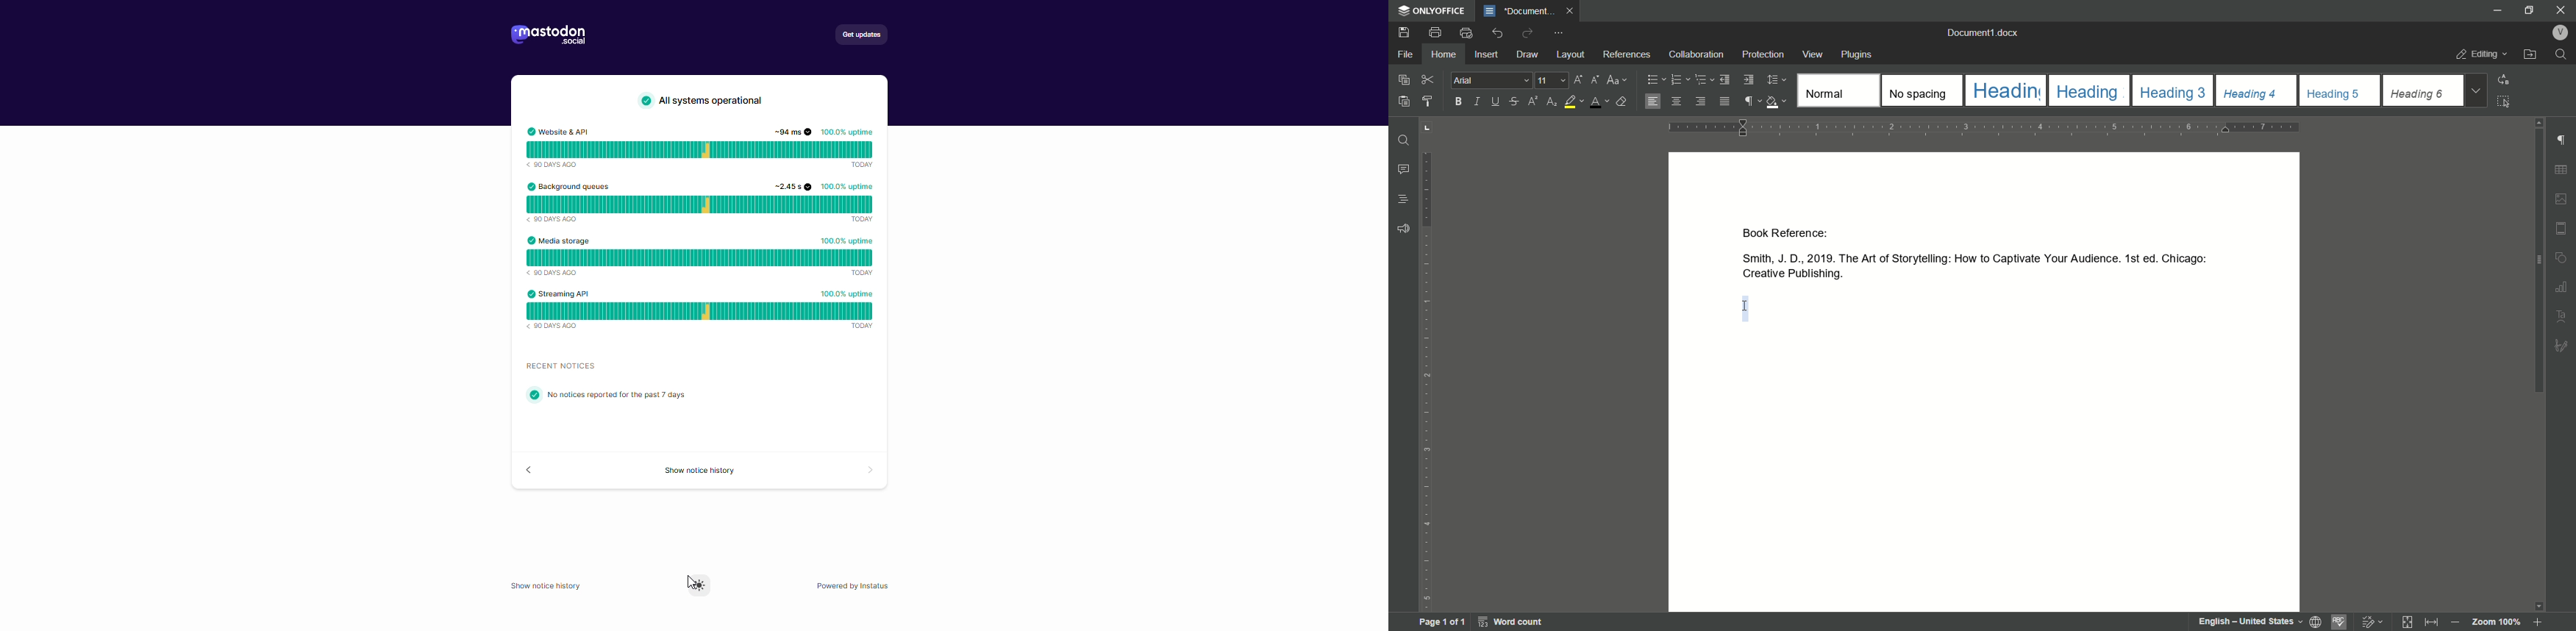  Describe the element at coordinates (1724, 101) in the screenshot. I see `justified` at that location.